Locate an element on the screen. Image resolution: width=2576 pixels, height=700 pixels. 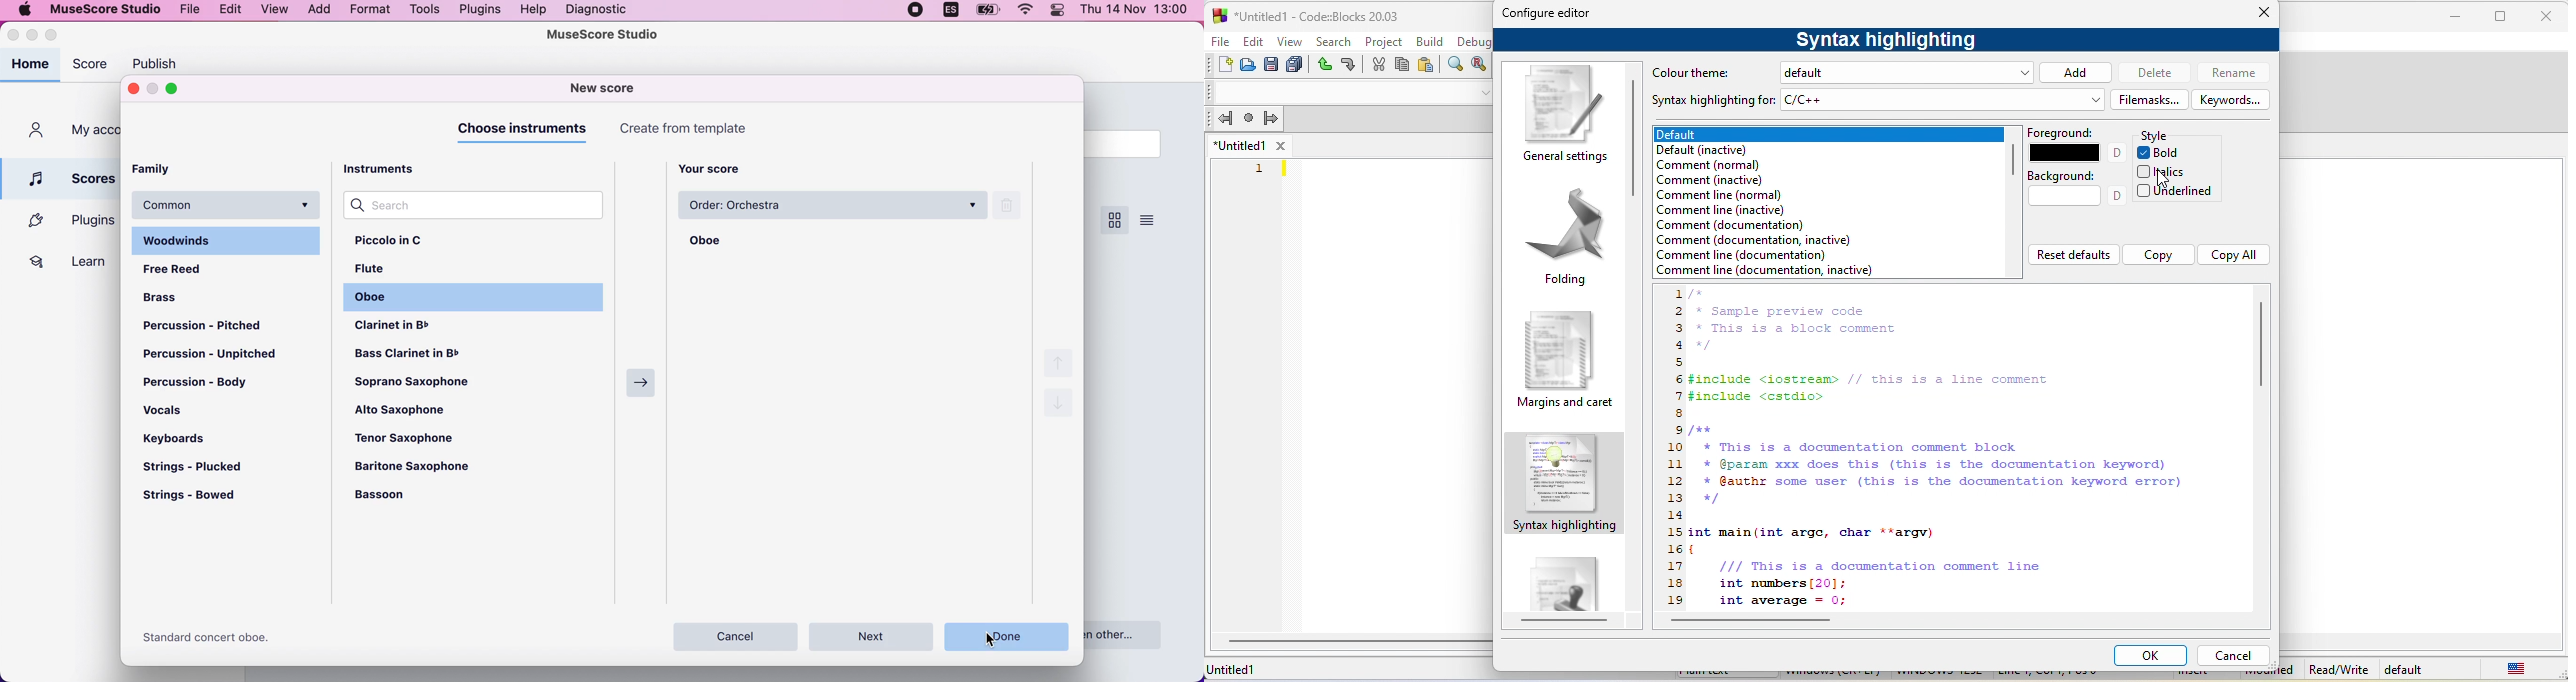
comment line is located at coordinates (1765, 271).